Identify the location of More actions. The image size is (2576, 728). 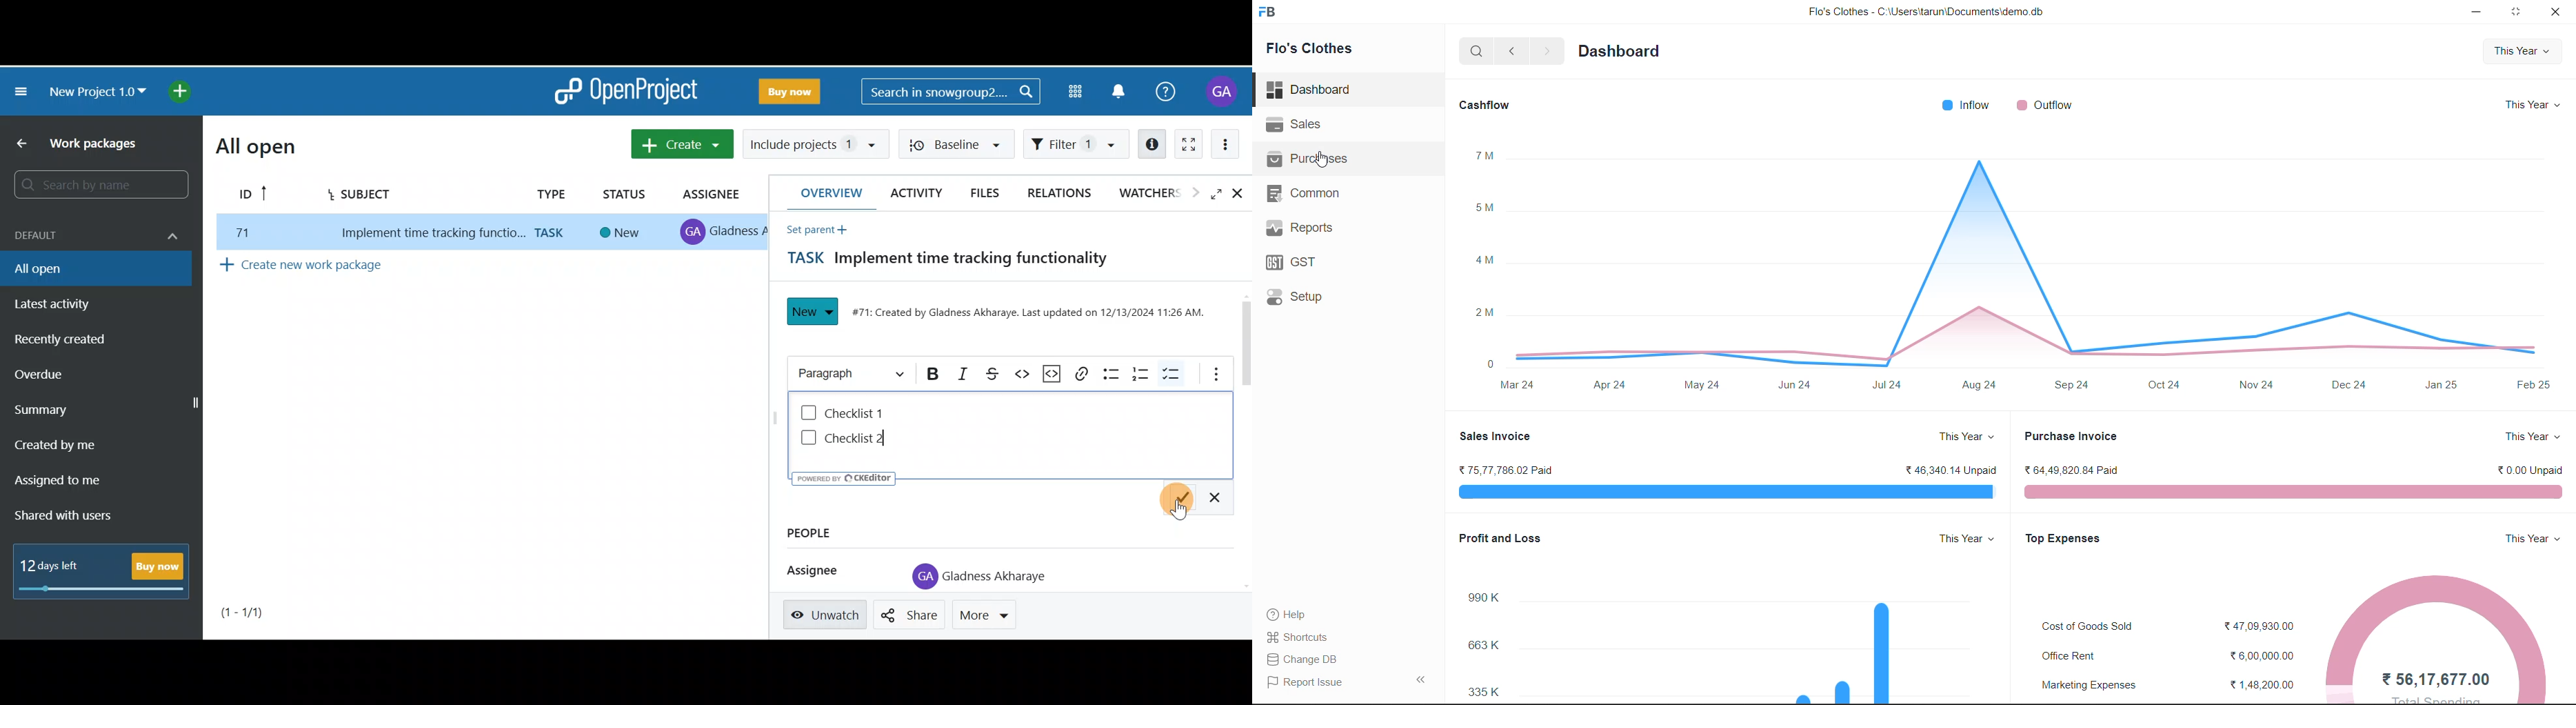
(1233, 144).